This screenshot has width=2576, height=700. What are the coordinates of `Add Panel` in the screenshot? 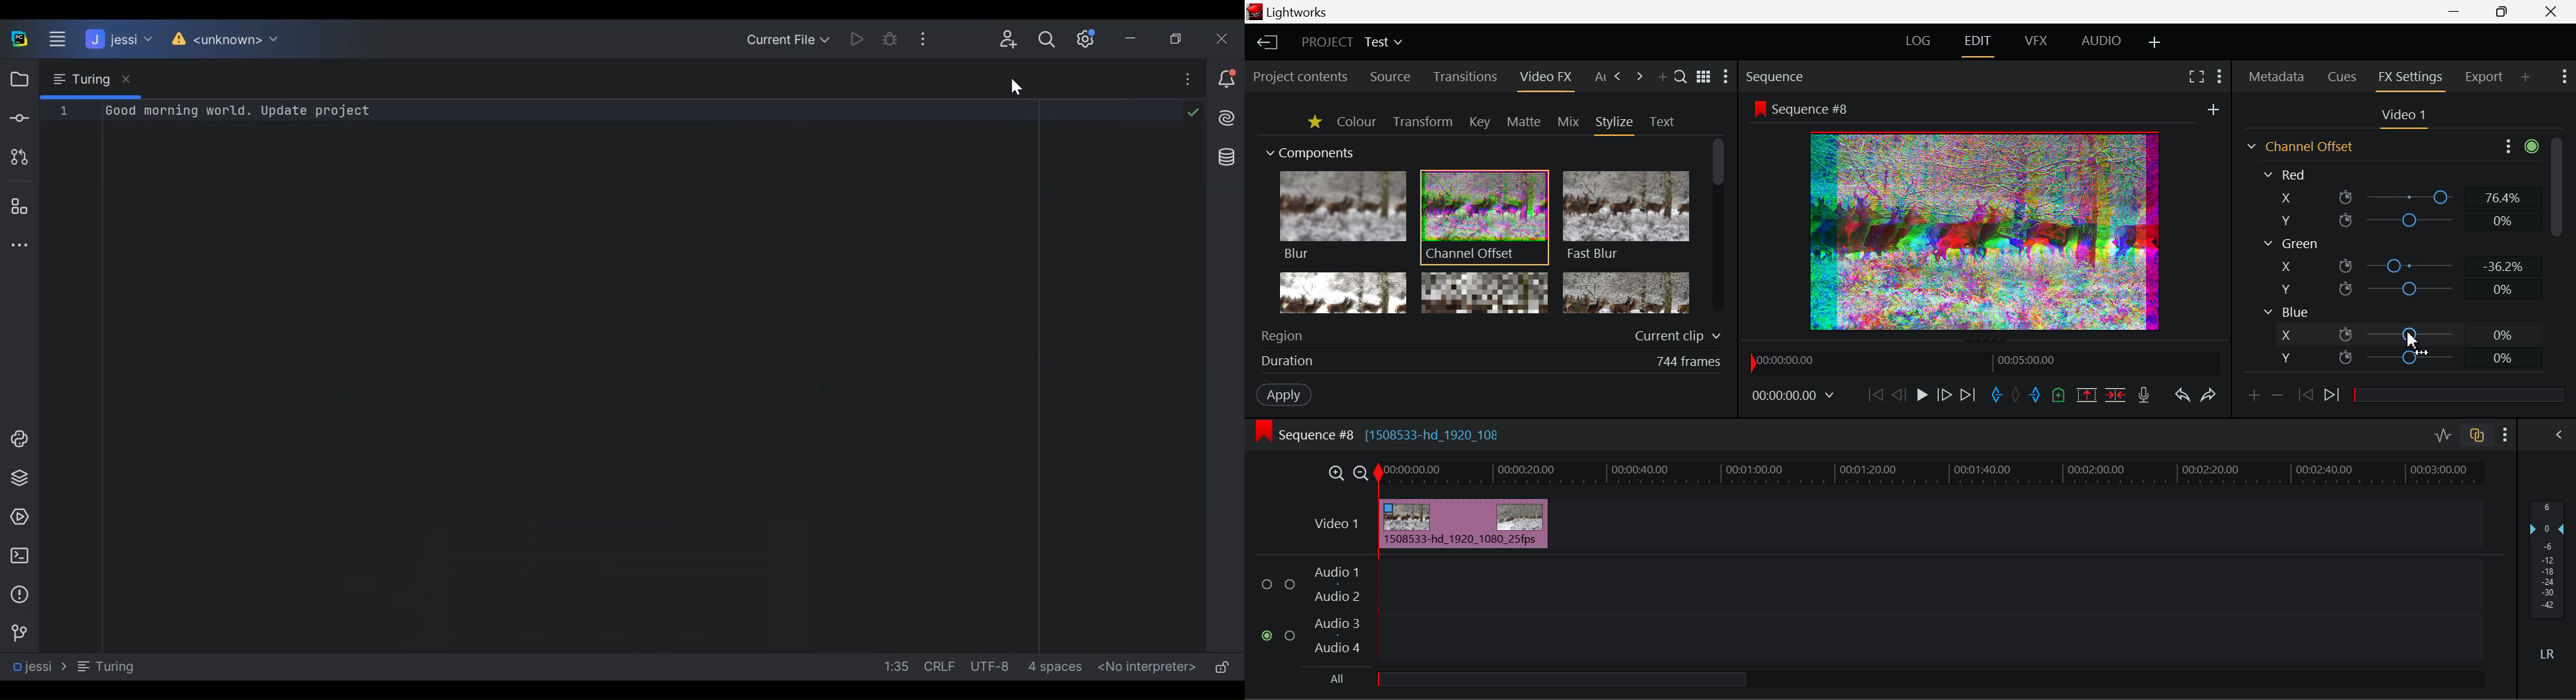 It's located at (2525, 78).